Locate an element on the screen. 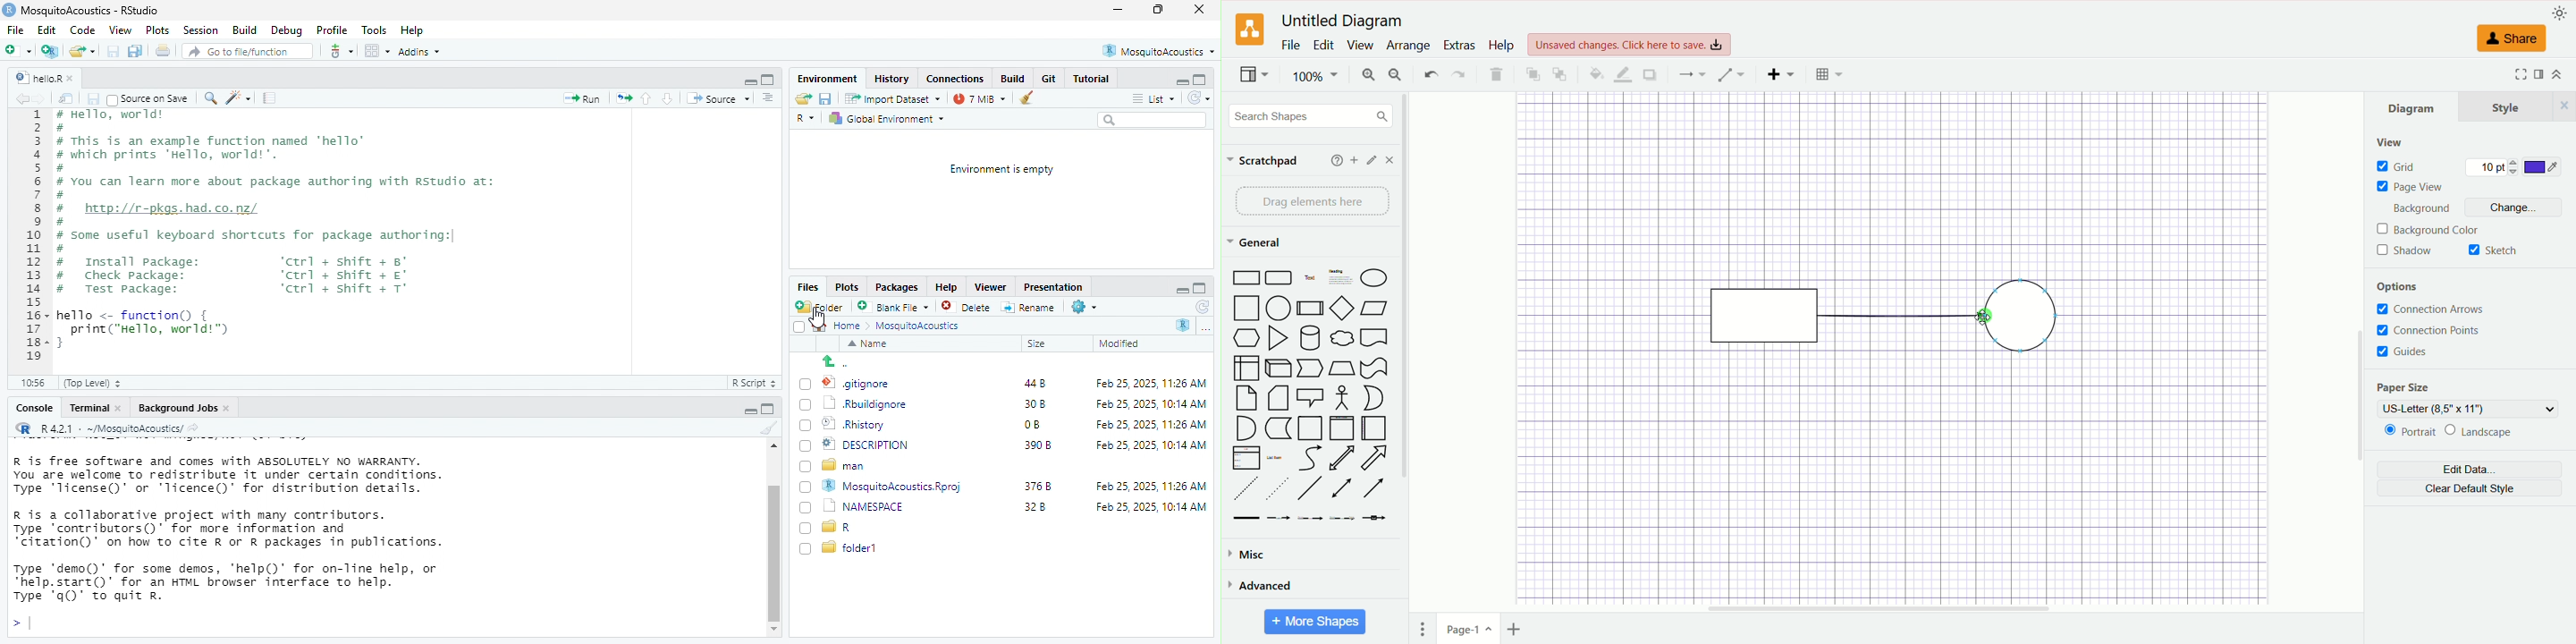  hide console is located at coordinates (1202, 286).